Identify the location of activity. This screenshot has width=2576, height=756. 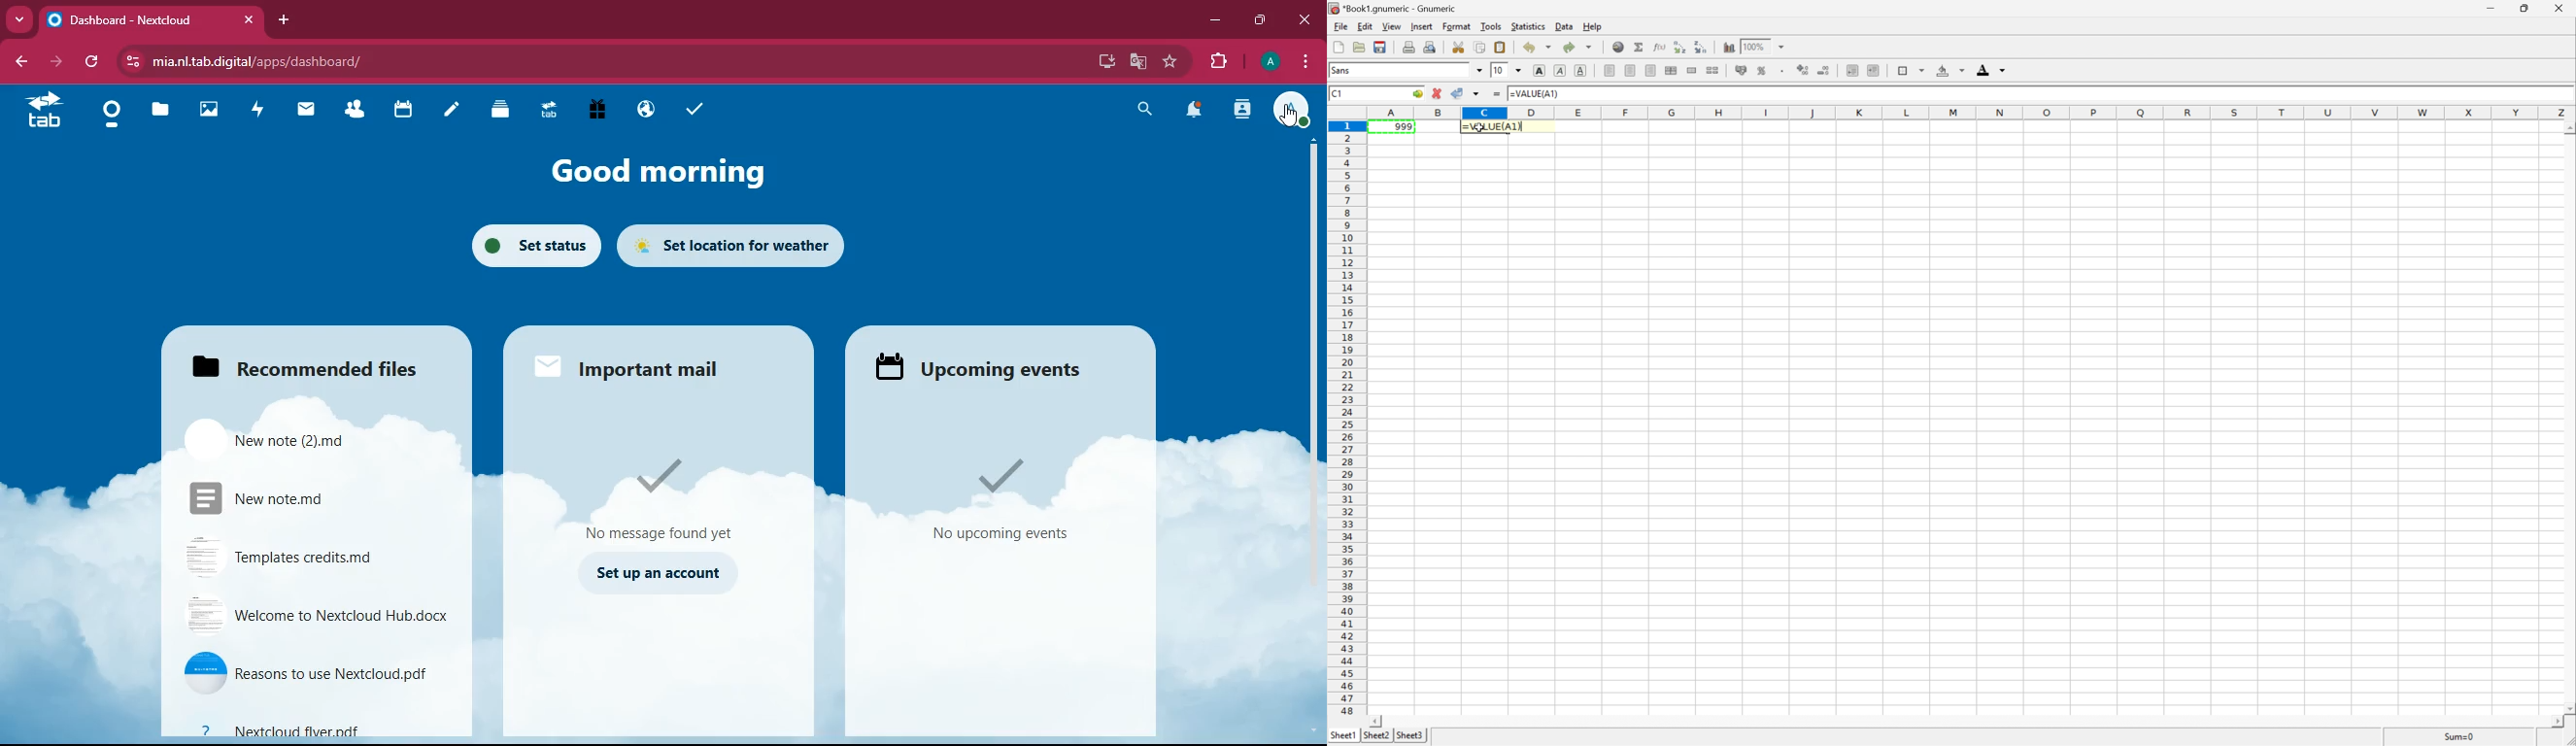
(1241, 111).